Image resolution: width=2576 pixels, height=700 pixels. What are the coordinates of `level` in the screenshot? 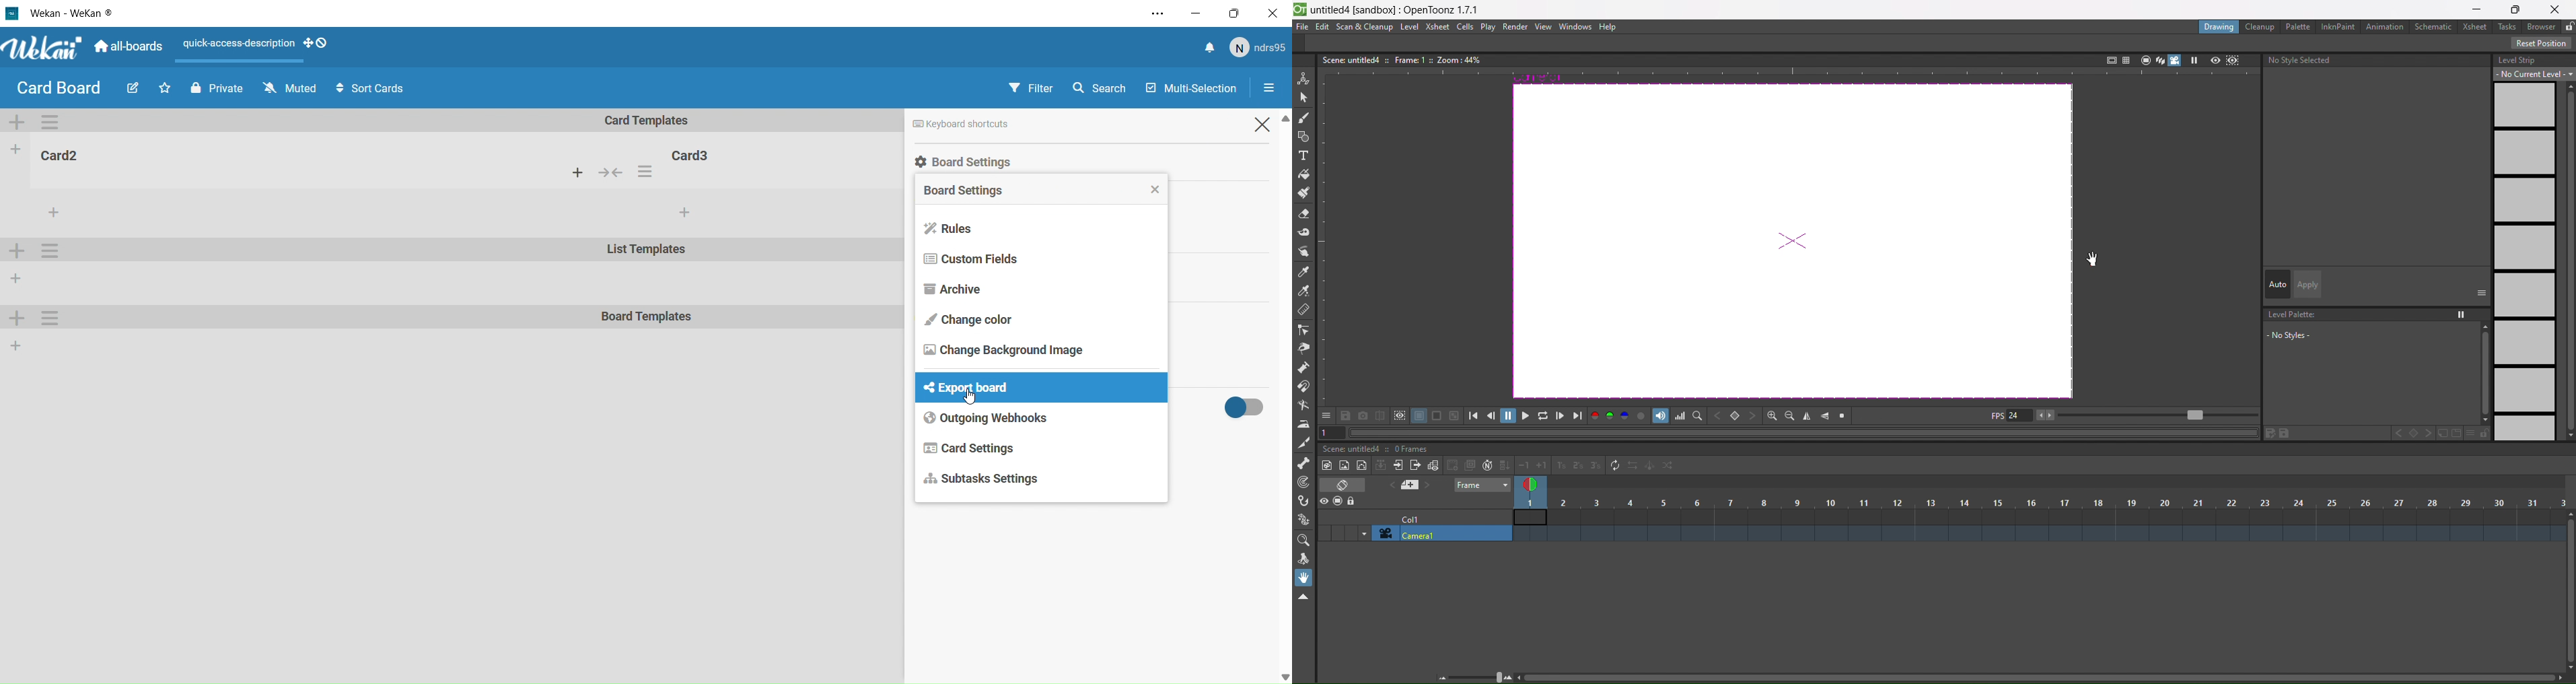 It's located at (1410, 27).